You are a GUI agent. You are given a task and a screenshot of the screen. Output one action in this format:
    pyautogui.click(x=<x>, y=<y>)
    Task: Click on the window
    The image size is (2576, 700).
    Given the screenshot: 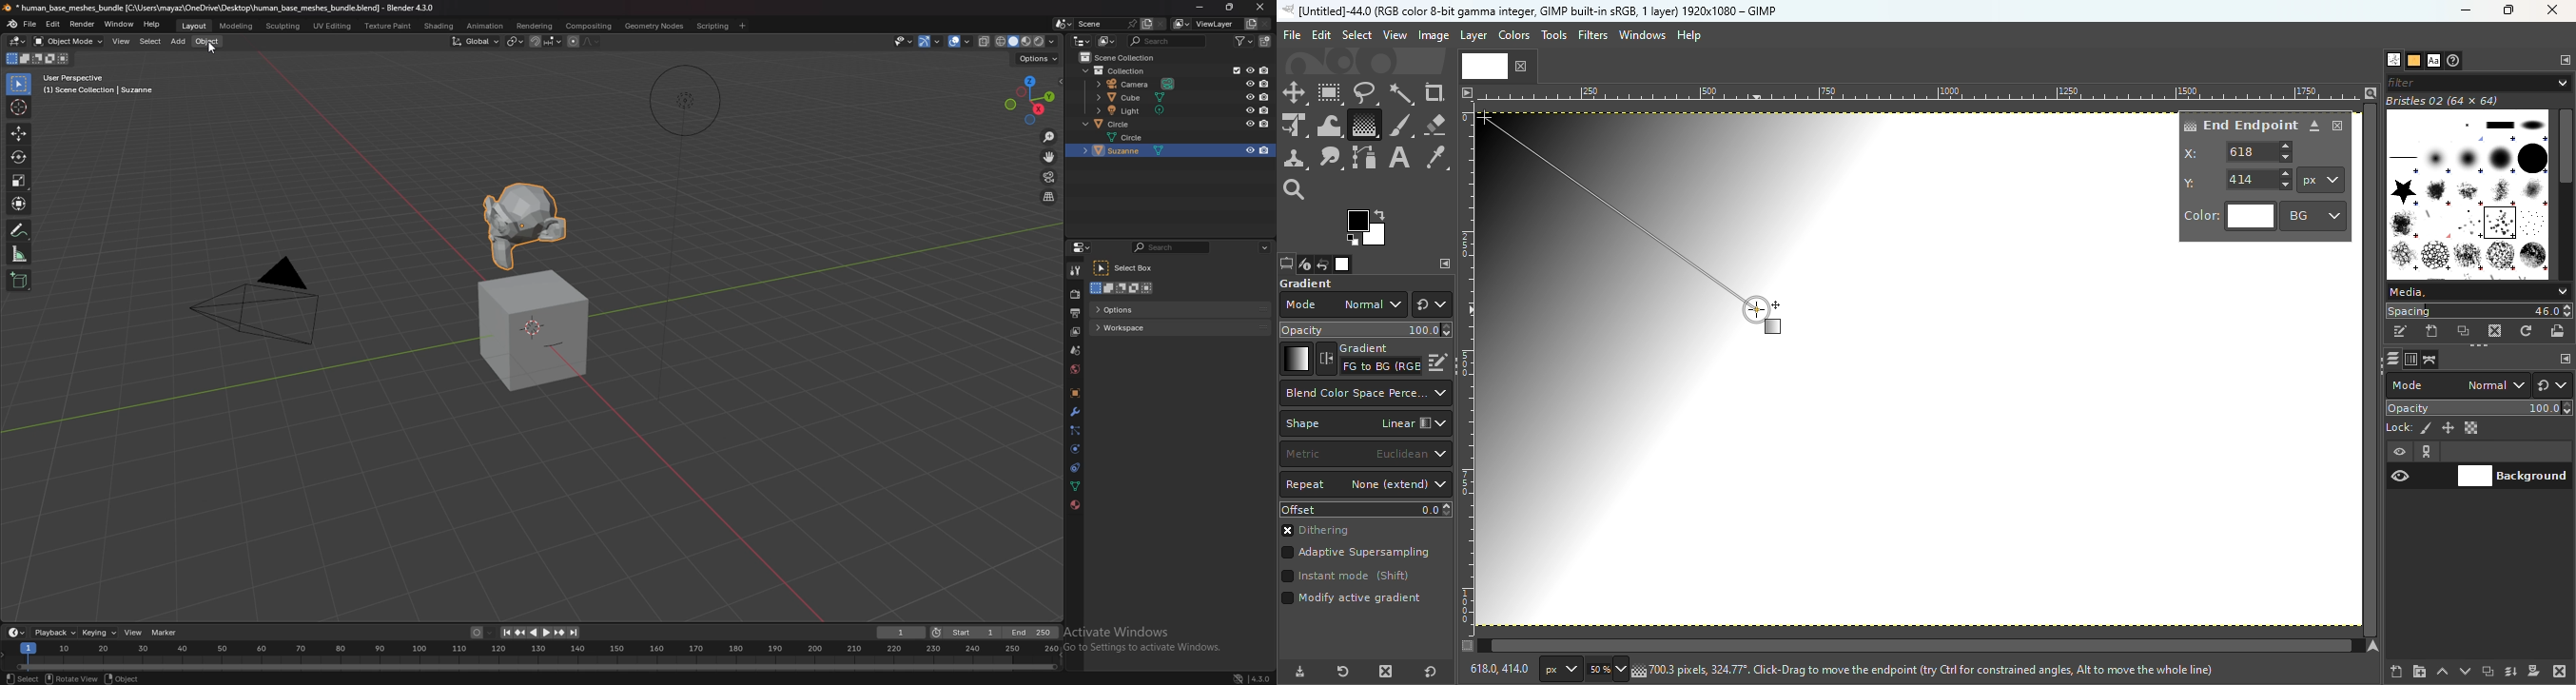 What is the action you would take?
    pyautogui.click(x=120, y=24)
    